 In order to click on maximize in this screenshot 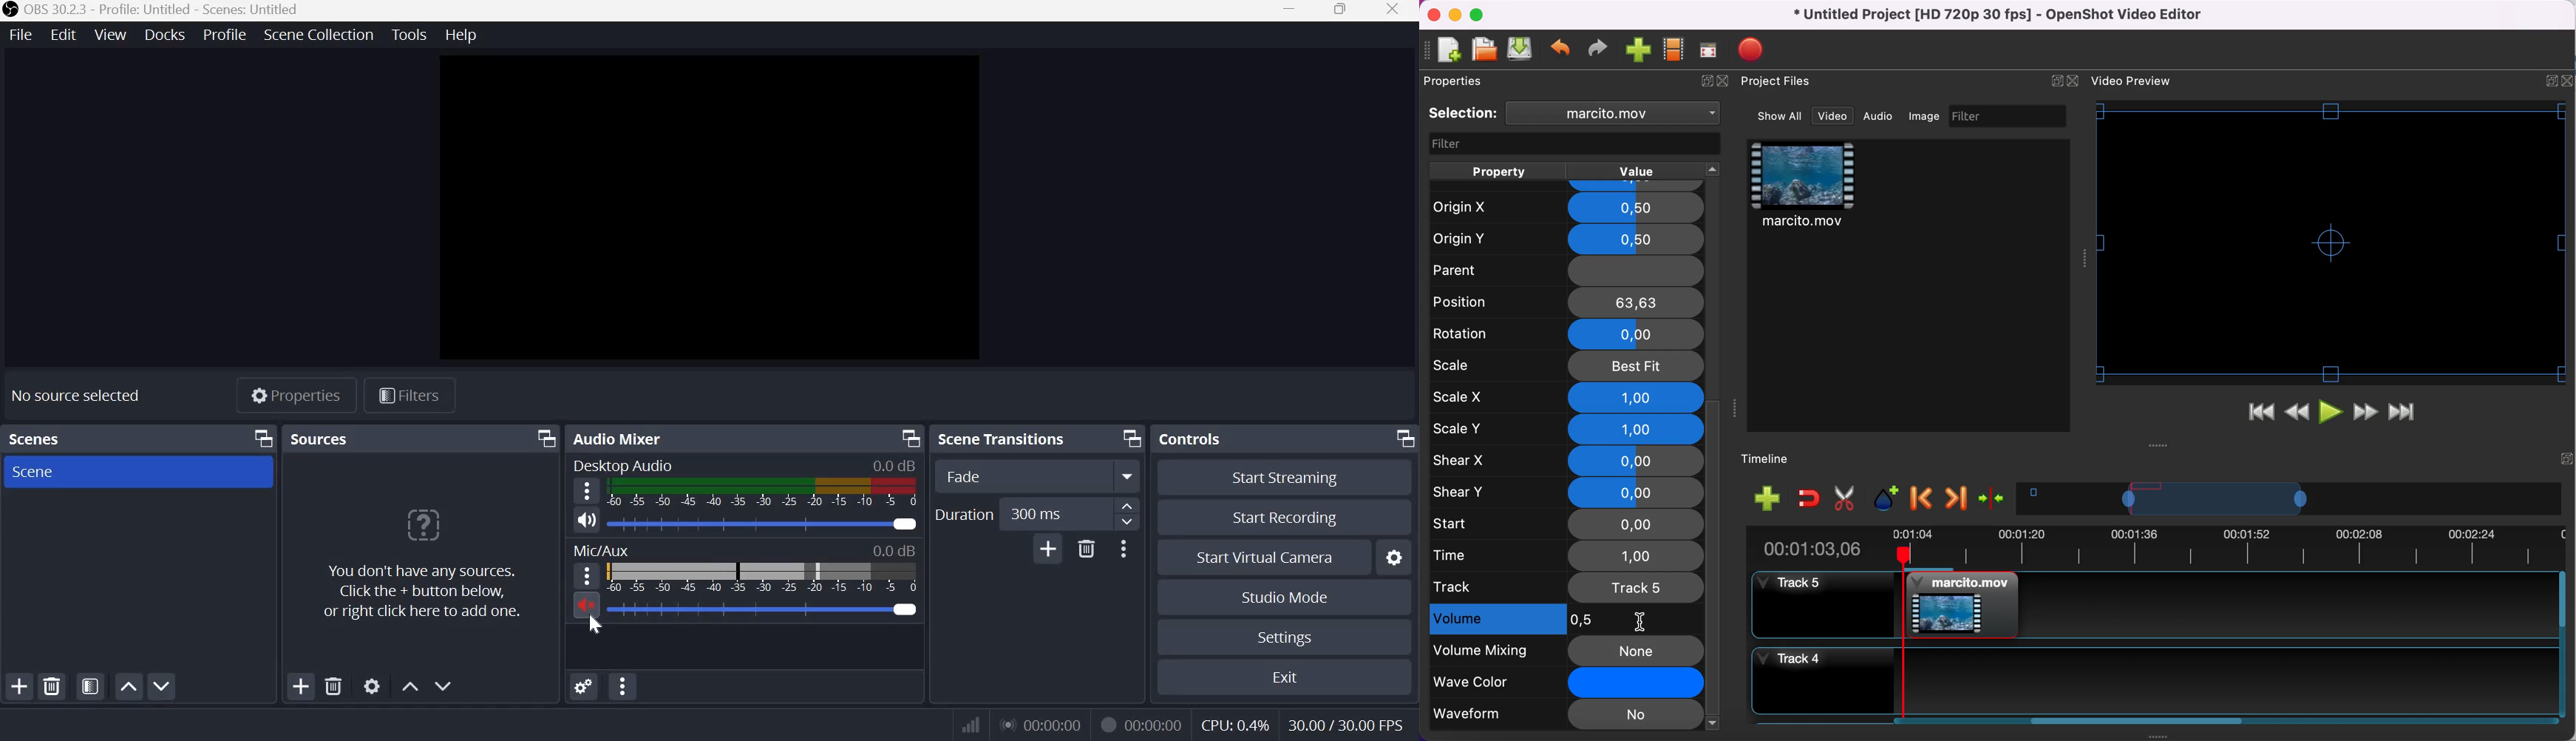, I will do `click(1480, 14)`.